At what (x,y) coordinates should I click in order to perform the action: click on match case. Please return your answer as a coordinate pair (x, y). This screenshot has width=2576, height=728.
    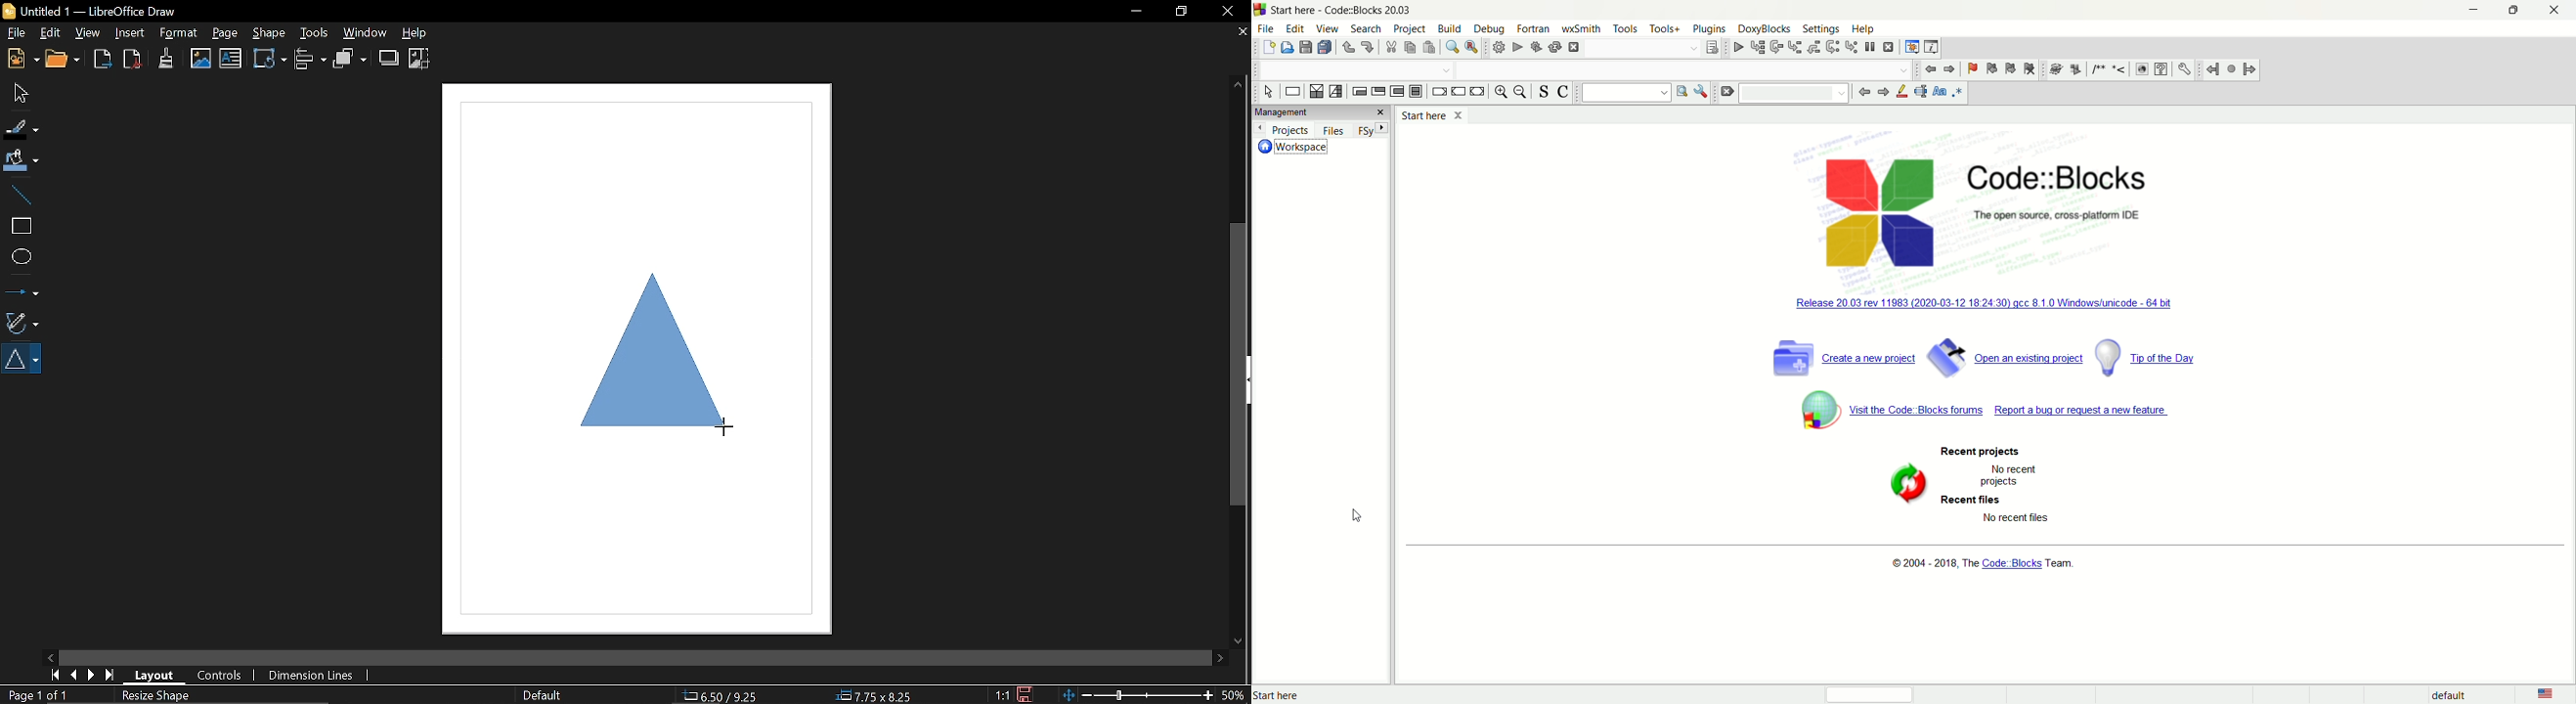
    Looking at the image, I should click on (1941, 90).